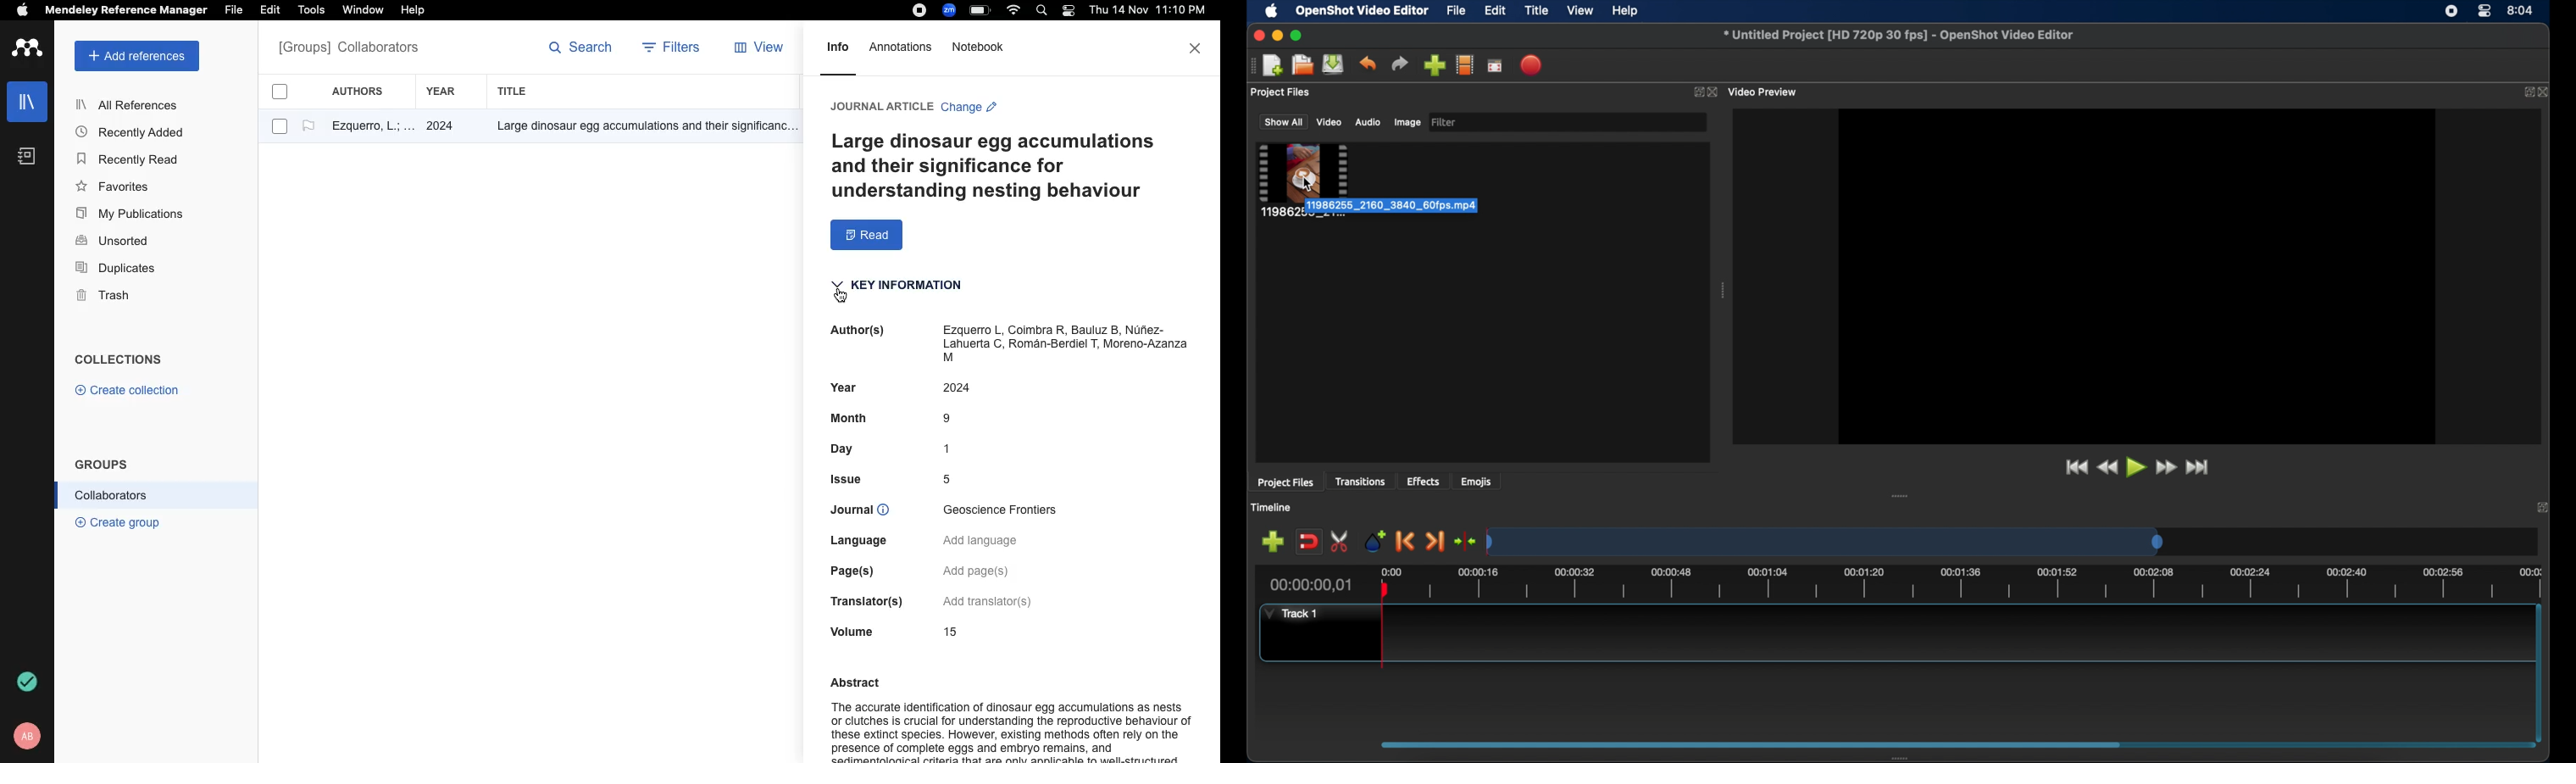 Image resolution: width=2576 pixels, height=784 pixels. What do you see at coordinates (640, 127) in the screenshot?
I see `` at bounding box center [640, 127].